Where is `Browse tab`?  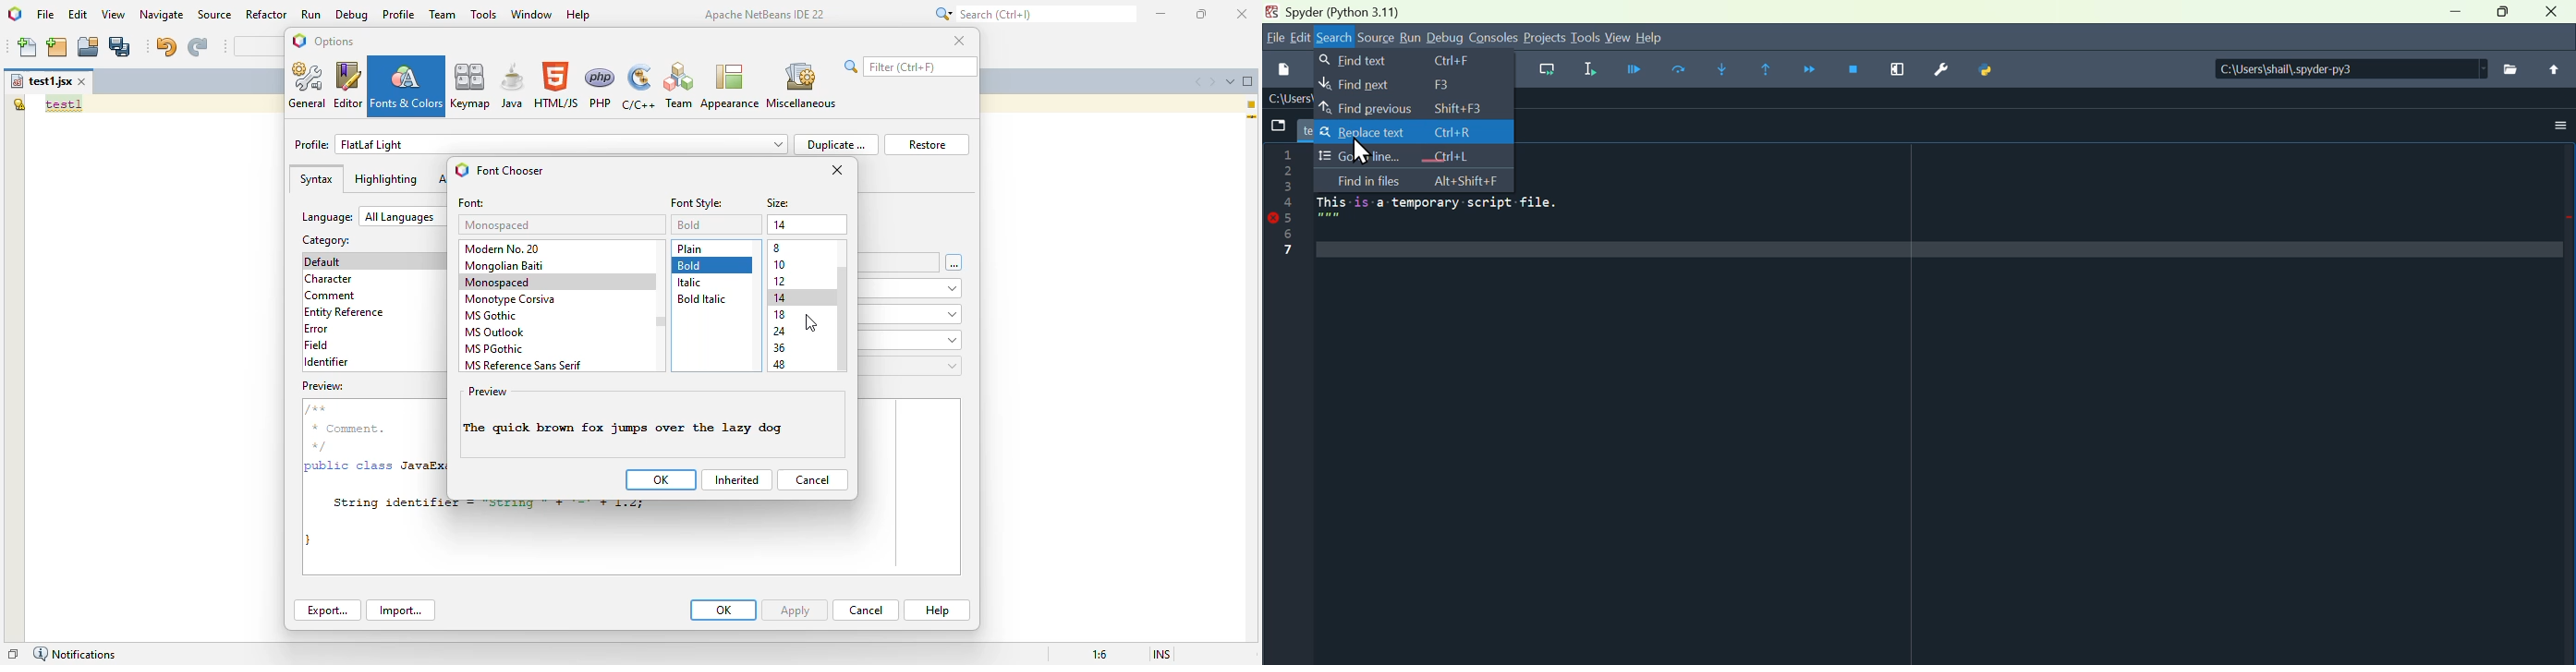 Browse tab is located at coordinates (1279, 128).